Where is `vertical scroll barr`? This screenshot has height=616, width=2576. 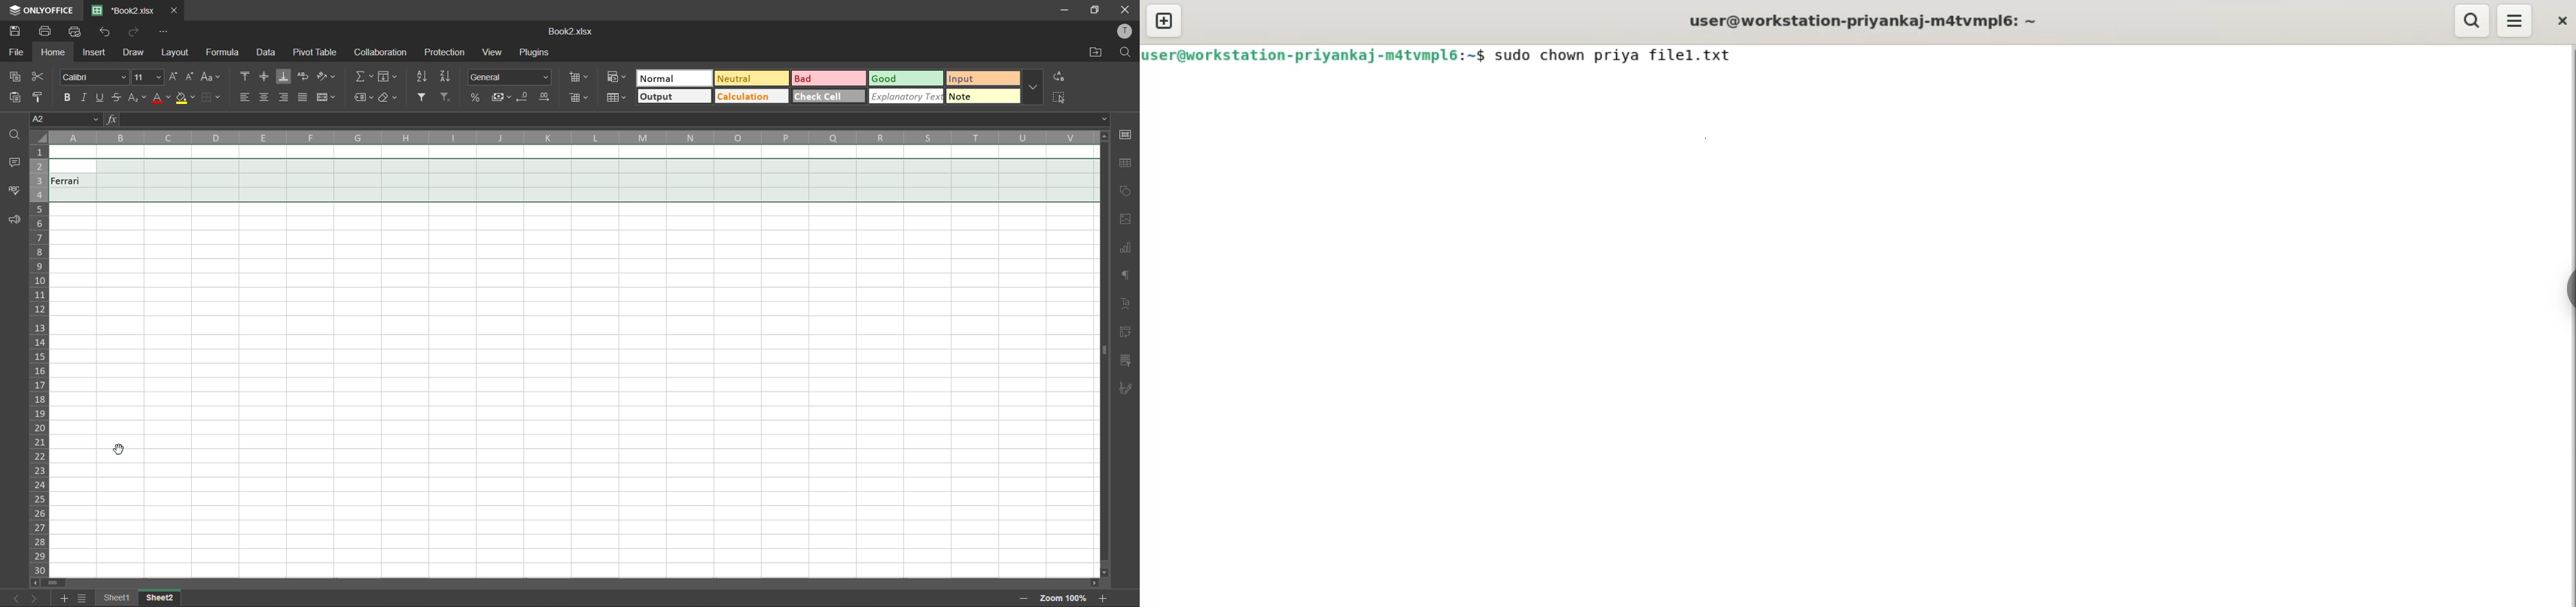 vertical scroll barr is located at coordinates (1102, 354).